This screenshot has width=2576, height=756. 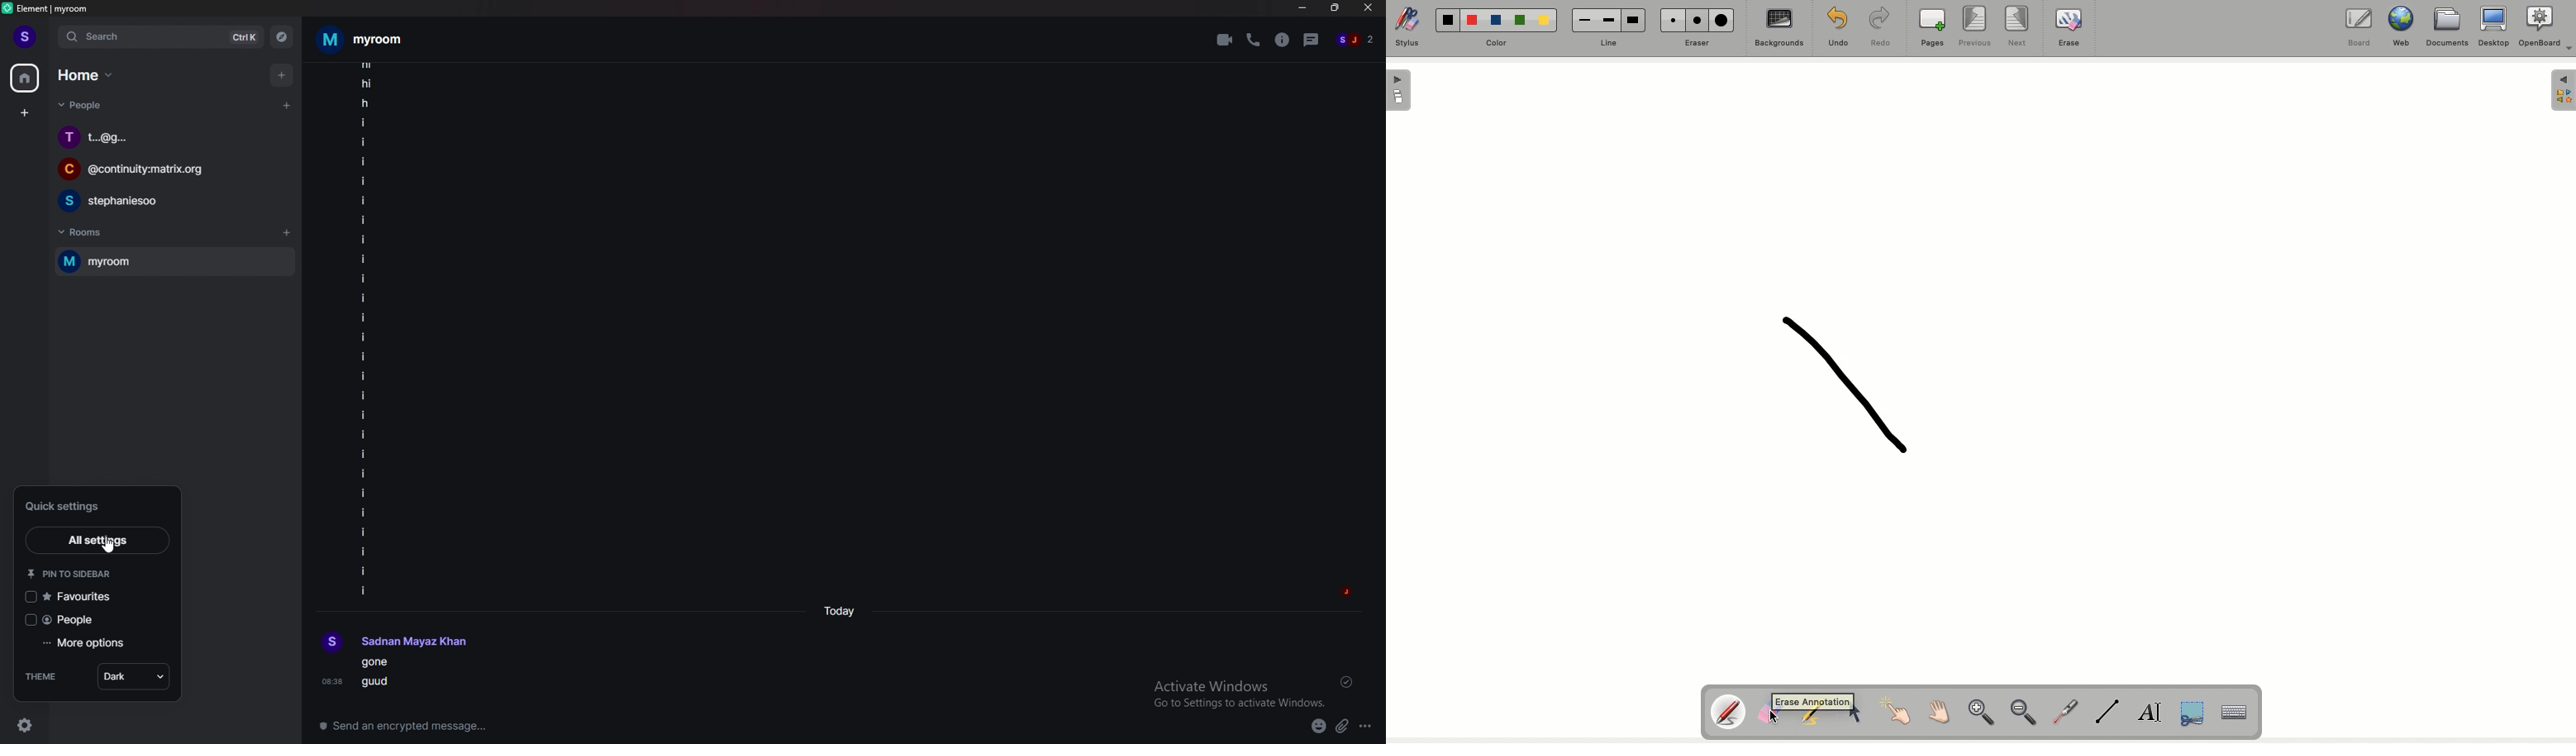 What do you see at coordinates (2359, 30) in the screenshot?
I see `Borad` at bounding box center [2359, 30].